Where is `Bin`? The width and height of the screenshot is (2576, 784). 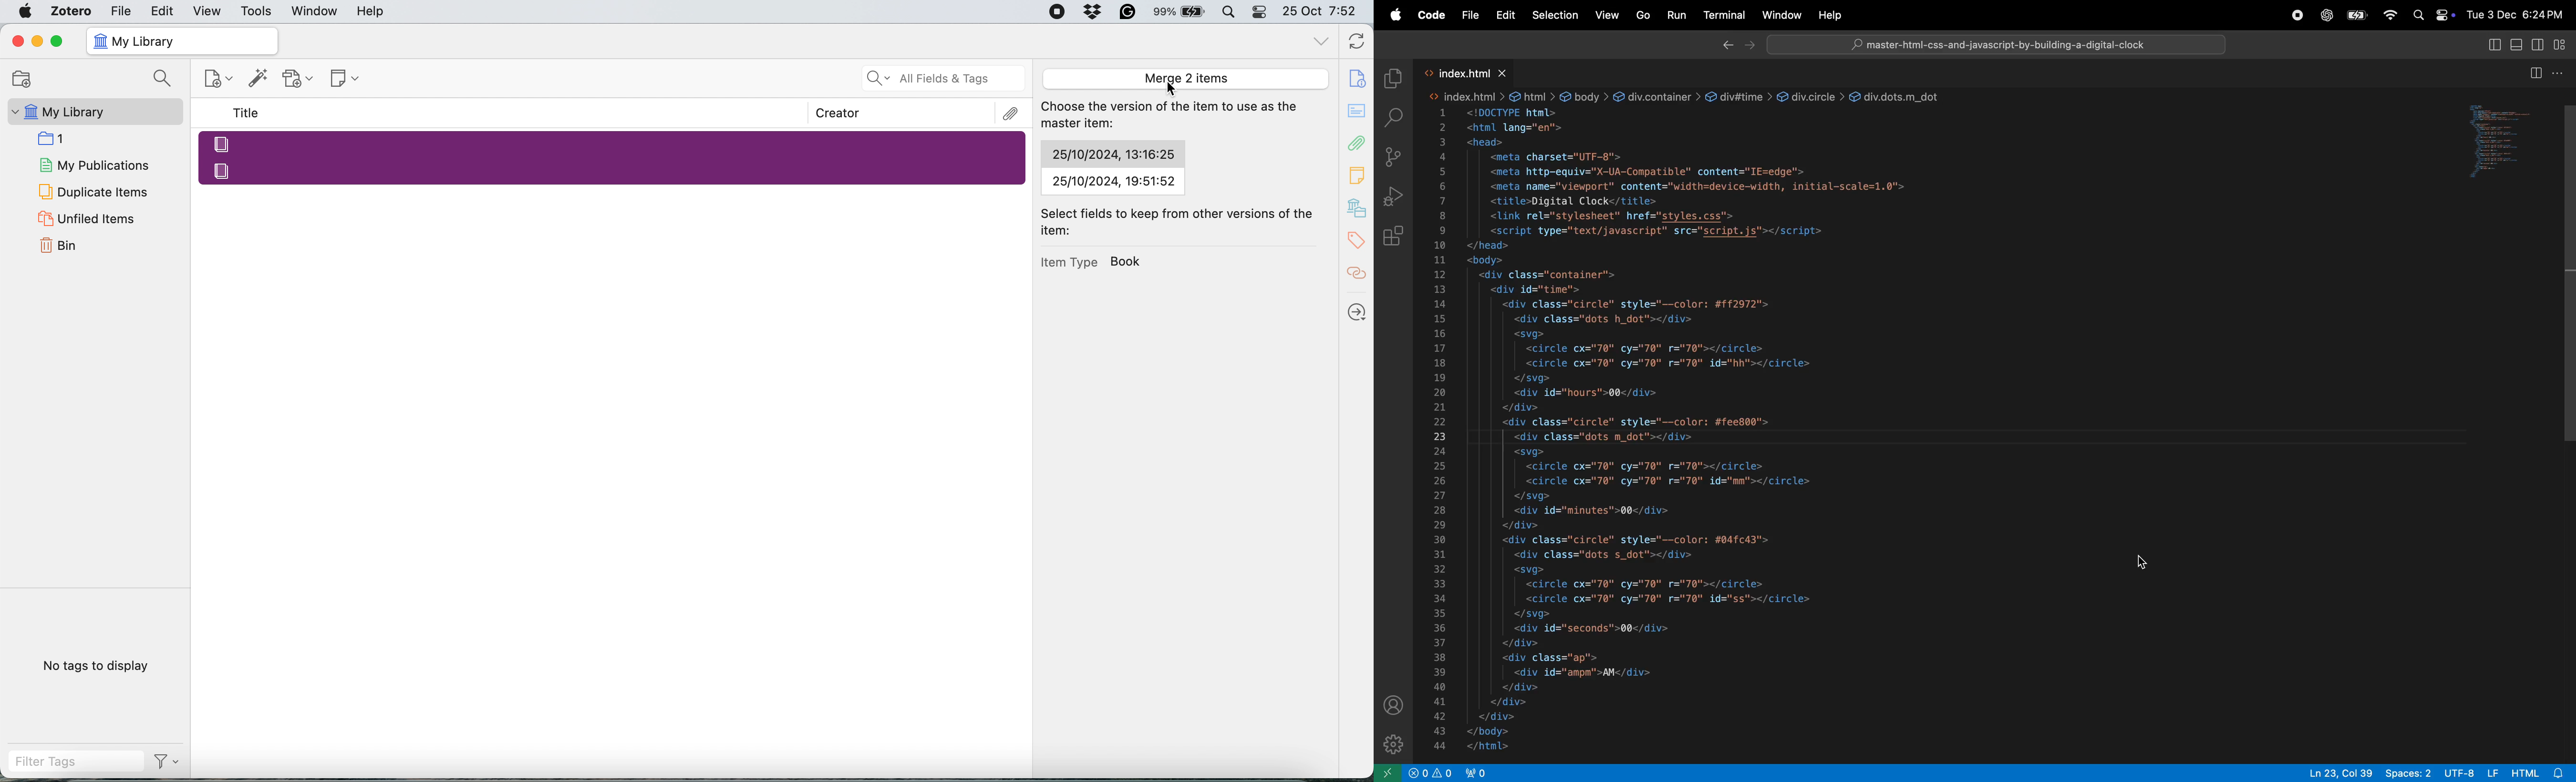 Bin is located at coordinates (71, 244).